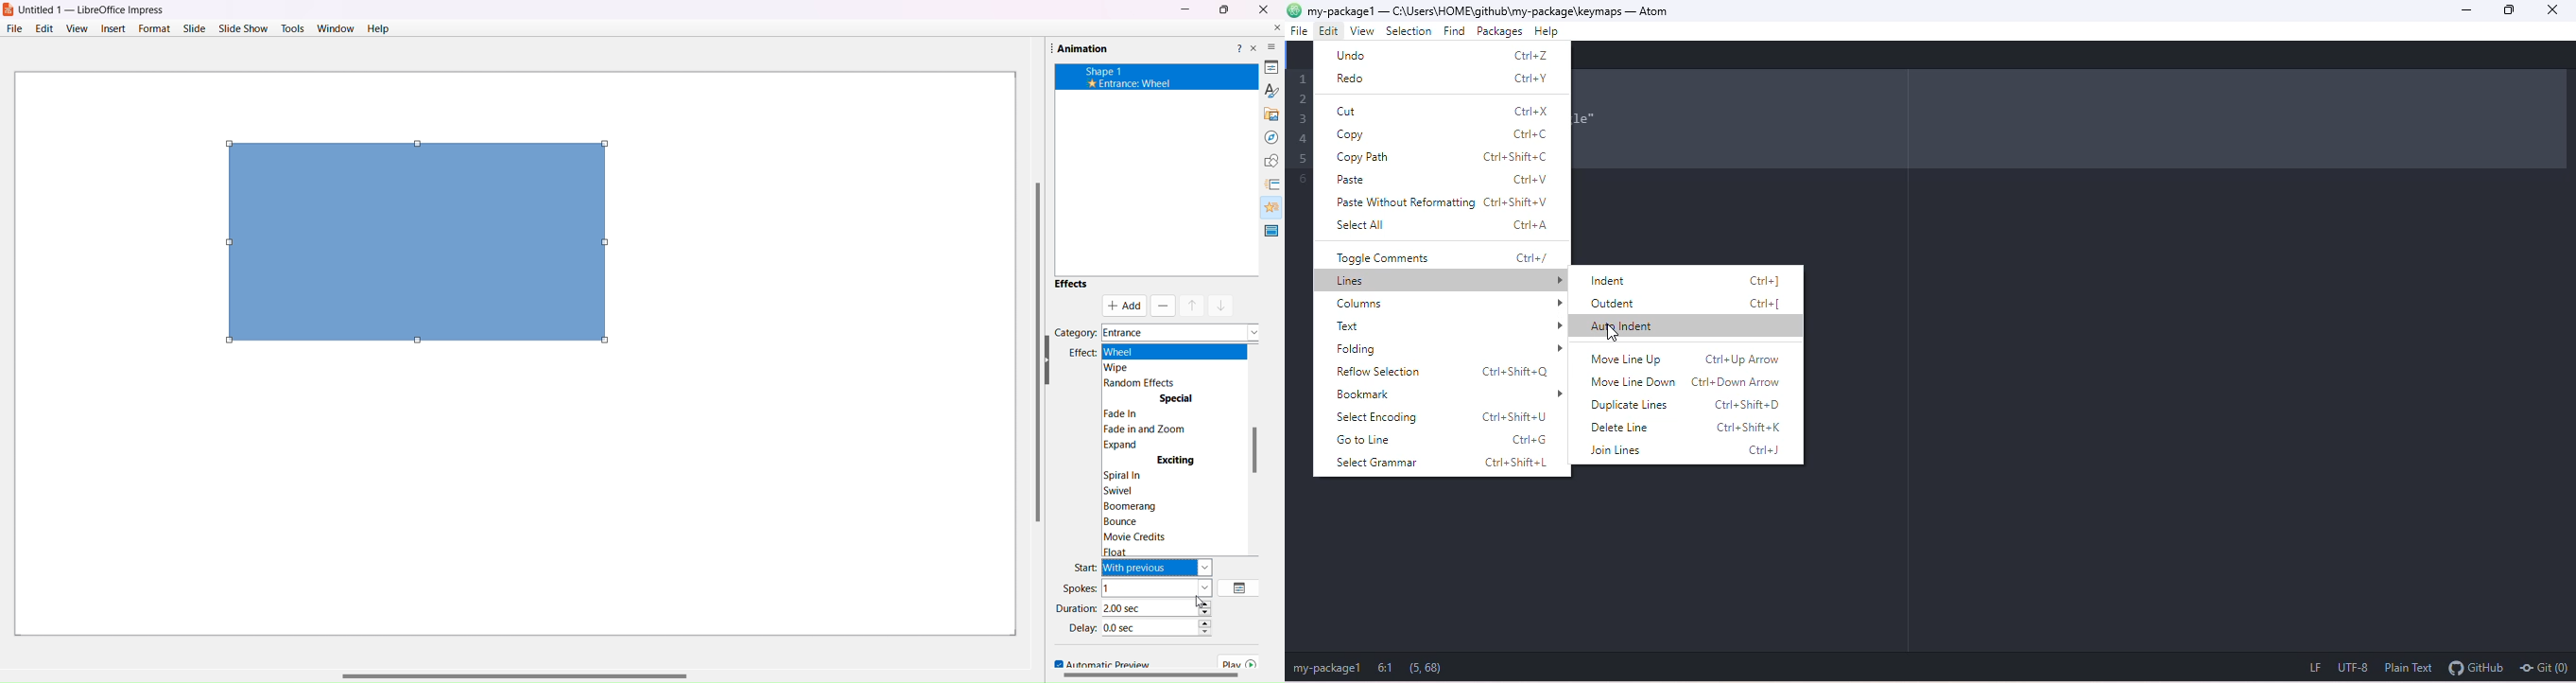 The width and height of the screenshot is (2576, 700). Describe the element at coordinates (1080, 588) in the screenshot. I see `Spokes` at that location.